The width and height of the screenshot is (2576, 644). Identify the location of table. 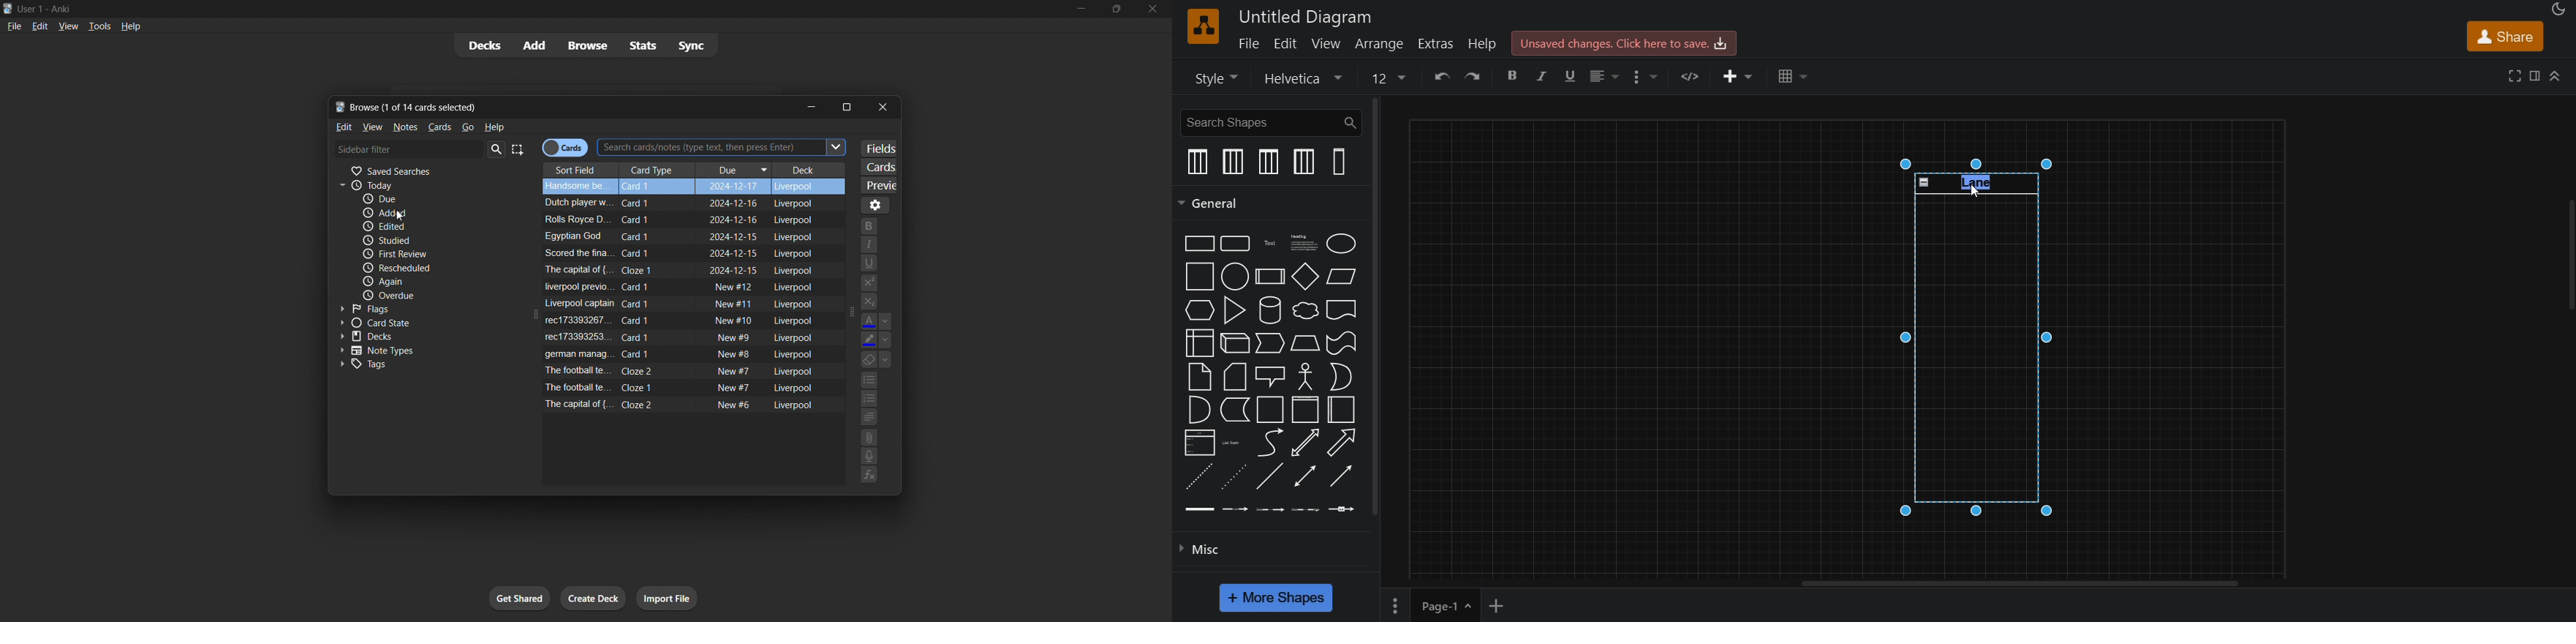
(1796, 78).